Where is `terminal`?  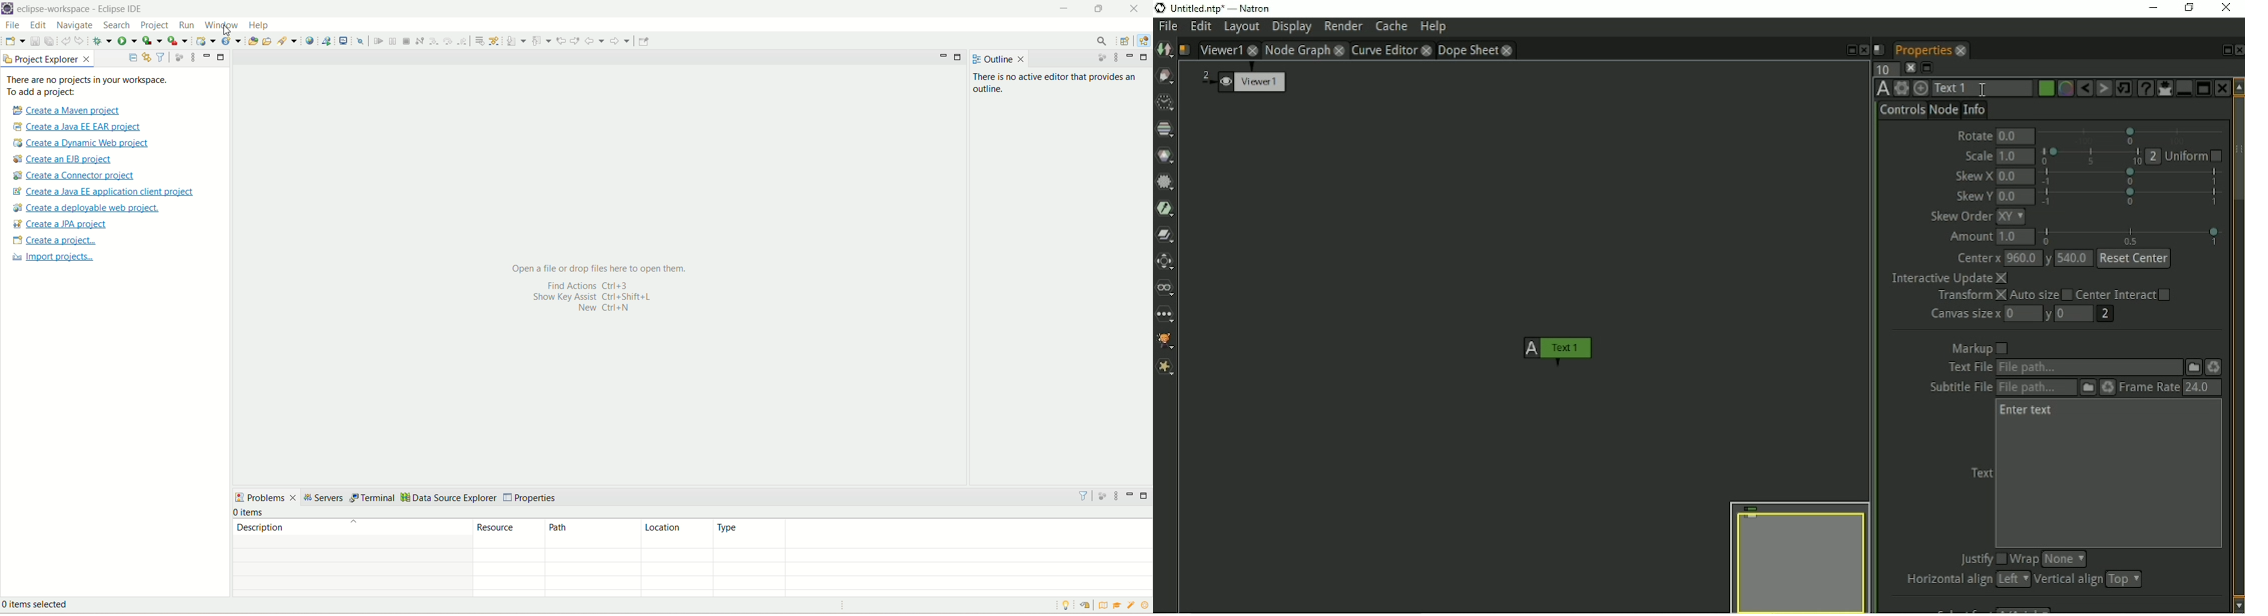
terminal is located at coordinates (374, 499).